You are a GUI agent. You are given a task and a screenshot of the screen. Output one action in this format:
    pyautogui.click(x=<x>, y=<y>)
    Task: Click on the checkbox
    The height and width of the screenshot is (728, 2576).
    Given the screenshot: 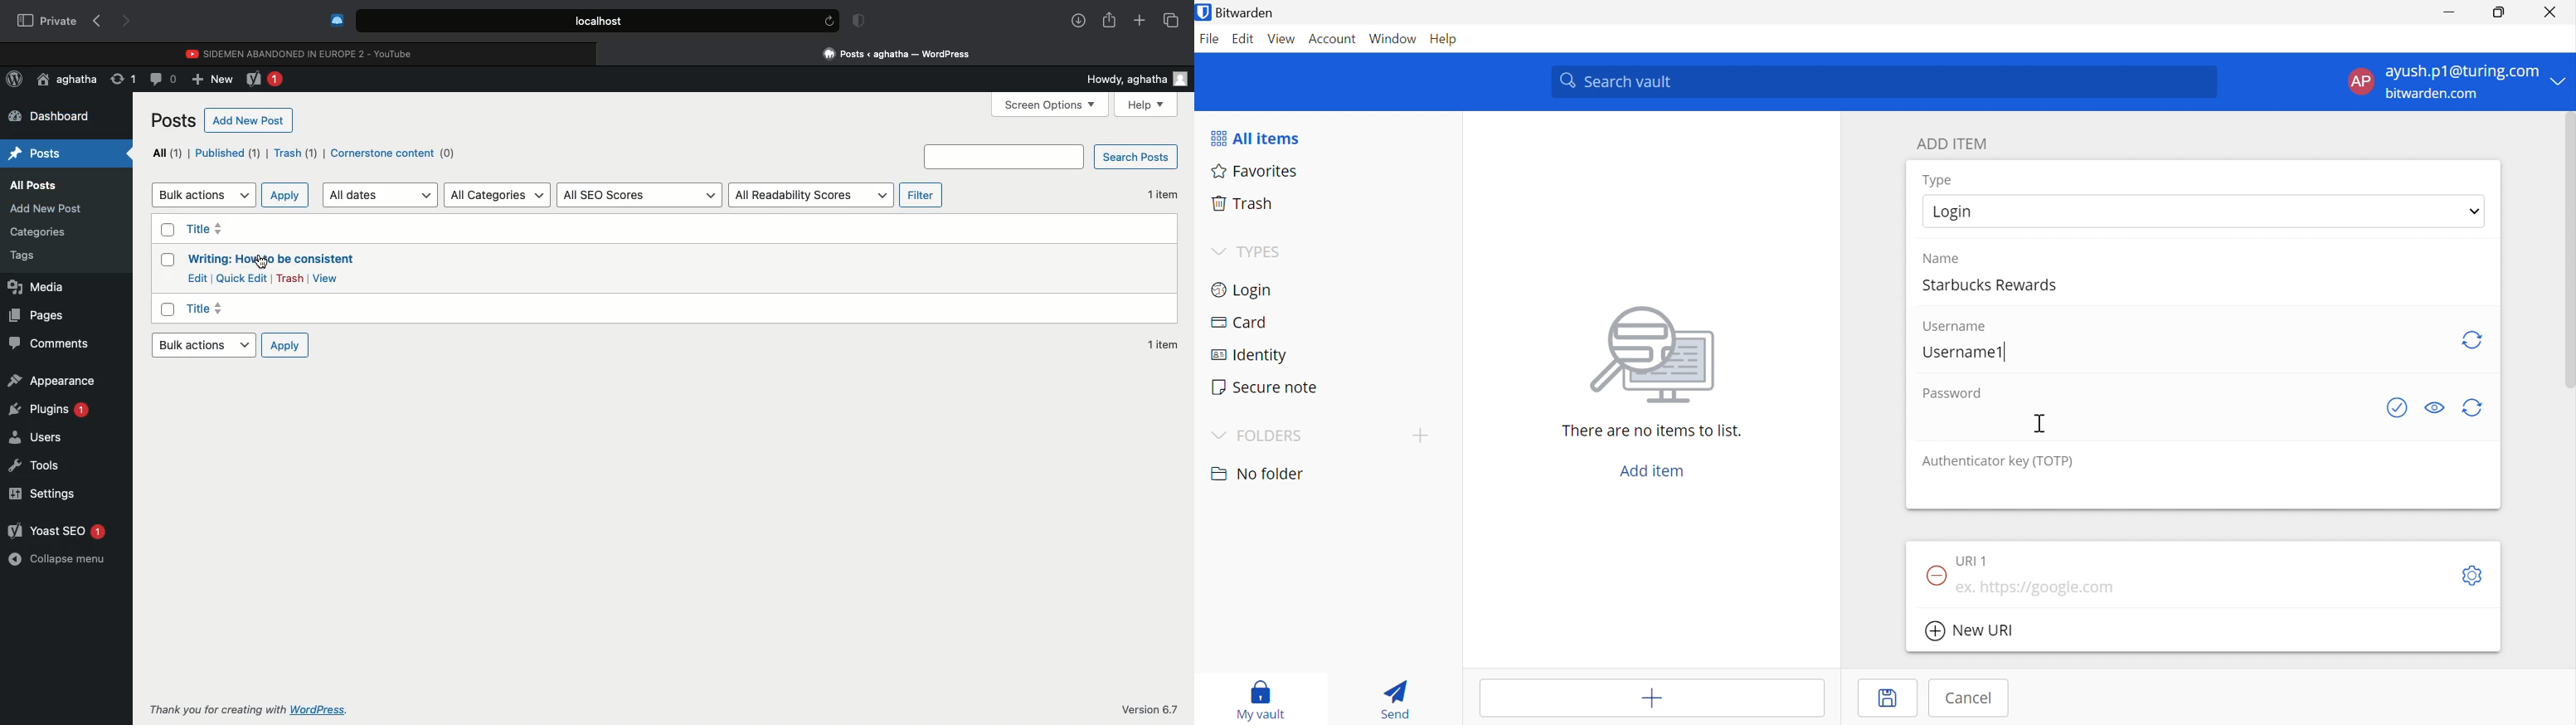 What is the action you would take?
    pyautogui.click(x=166, y=260)
    